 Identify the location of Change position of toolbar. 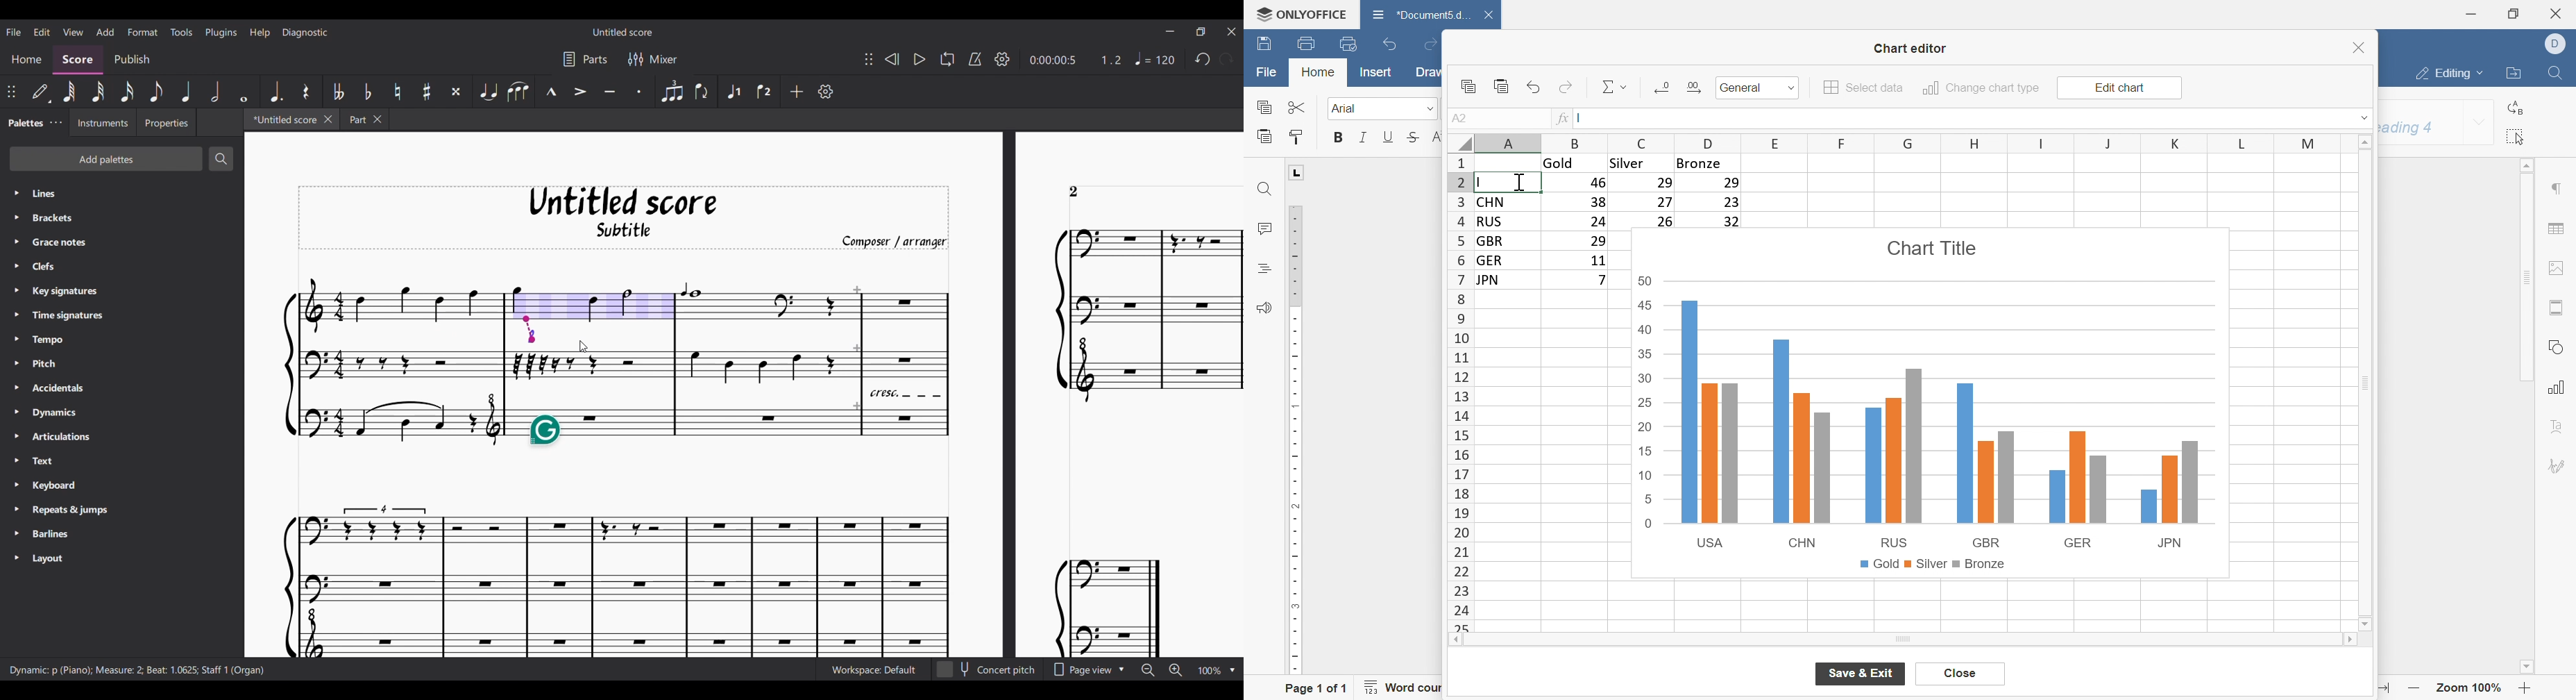
(869, 59).